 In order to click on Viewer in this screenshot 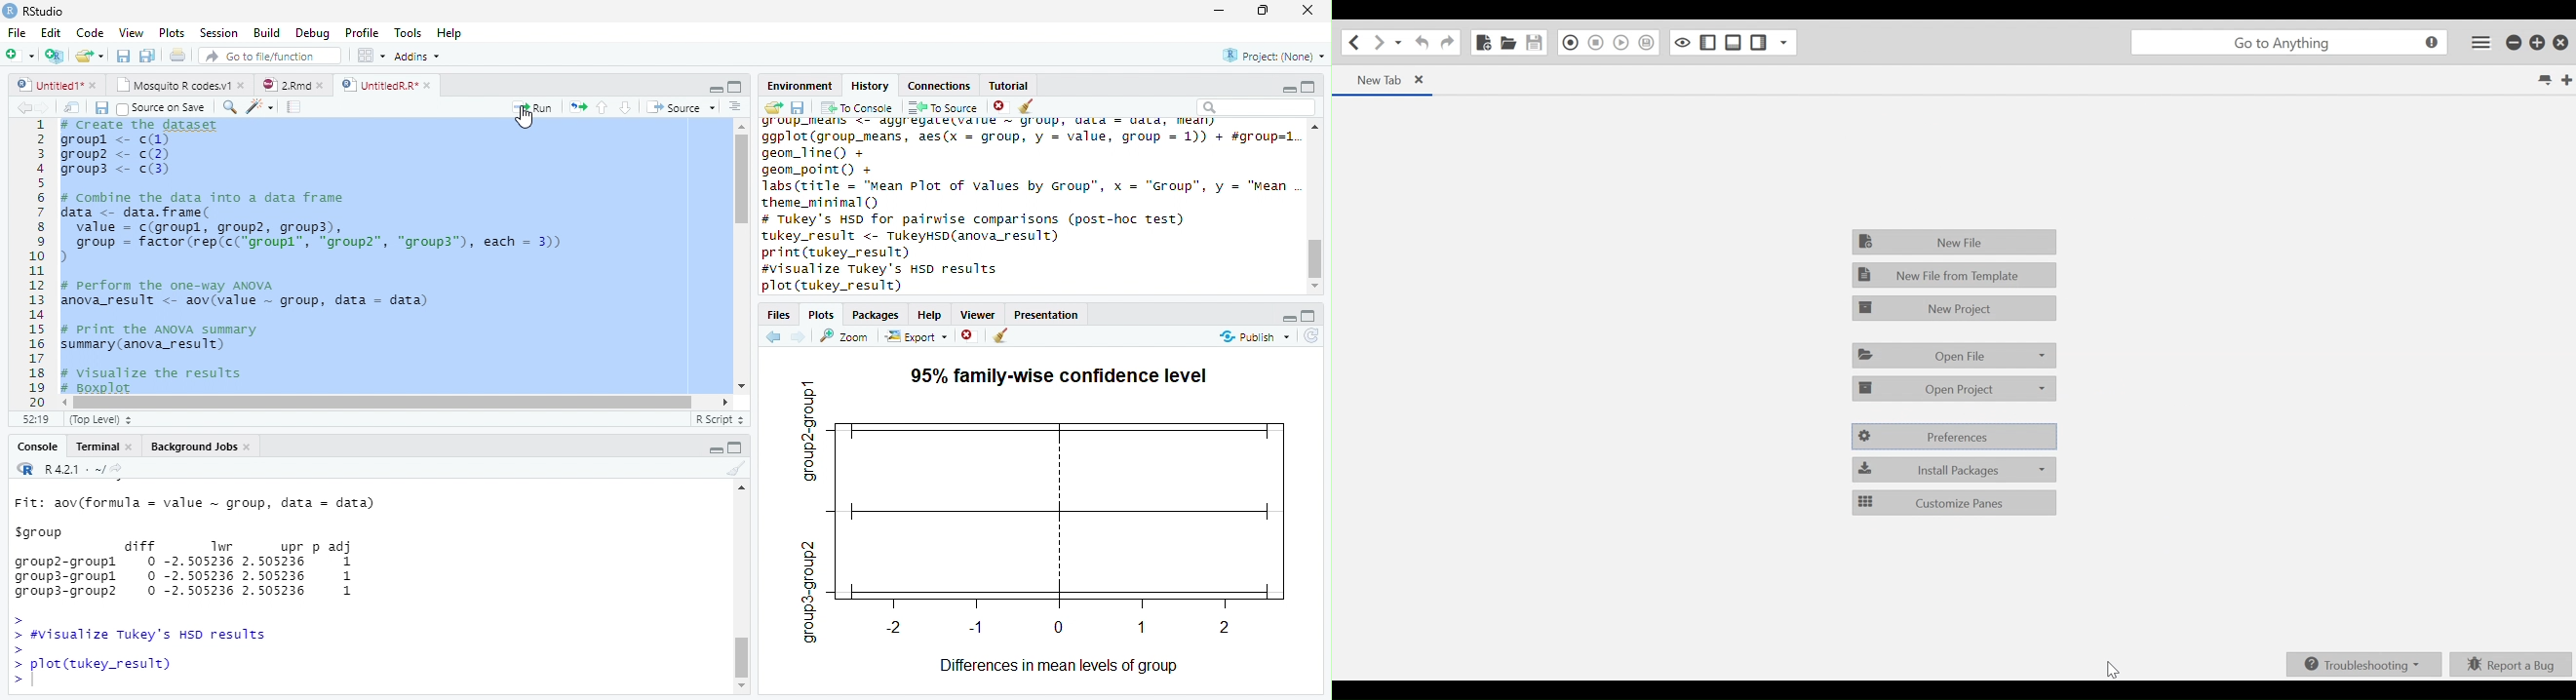, I will do `click(980, 314)`.